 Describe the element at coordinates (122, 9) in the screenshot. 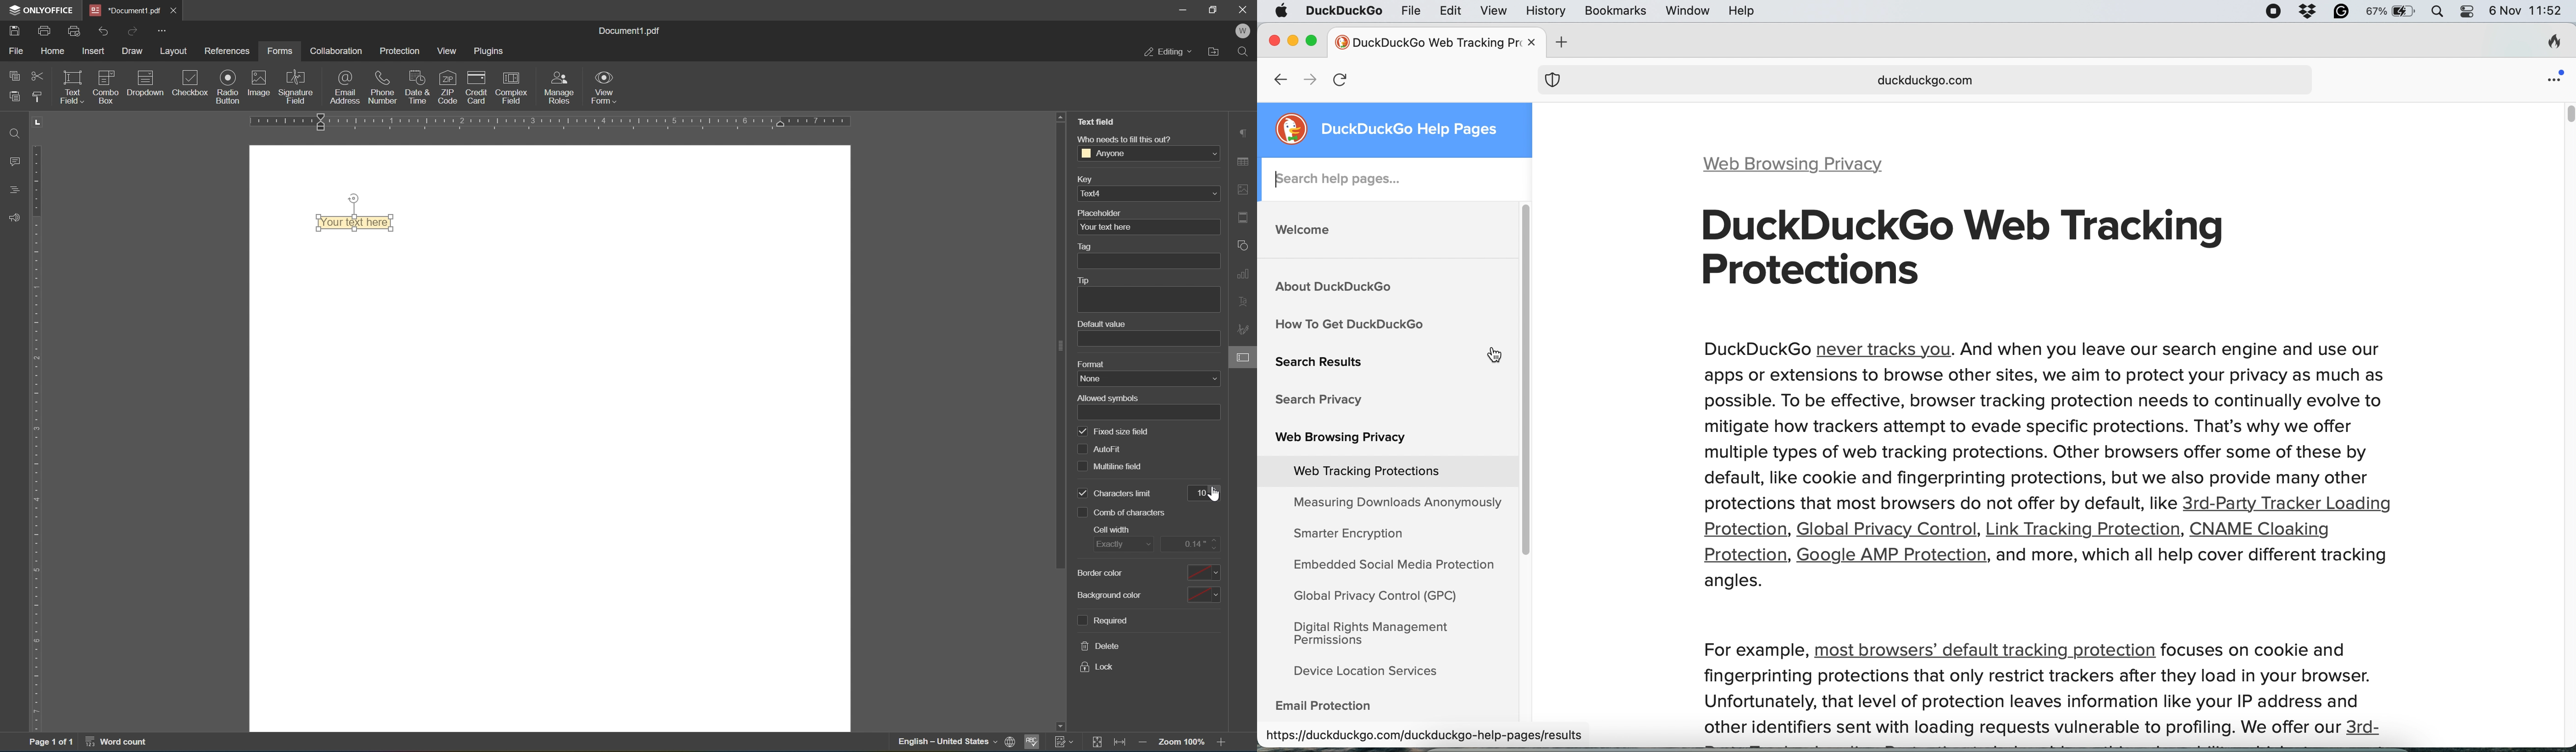

I see `document1.pdf` at that location.